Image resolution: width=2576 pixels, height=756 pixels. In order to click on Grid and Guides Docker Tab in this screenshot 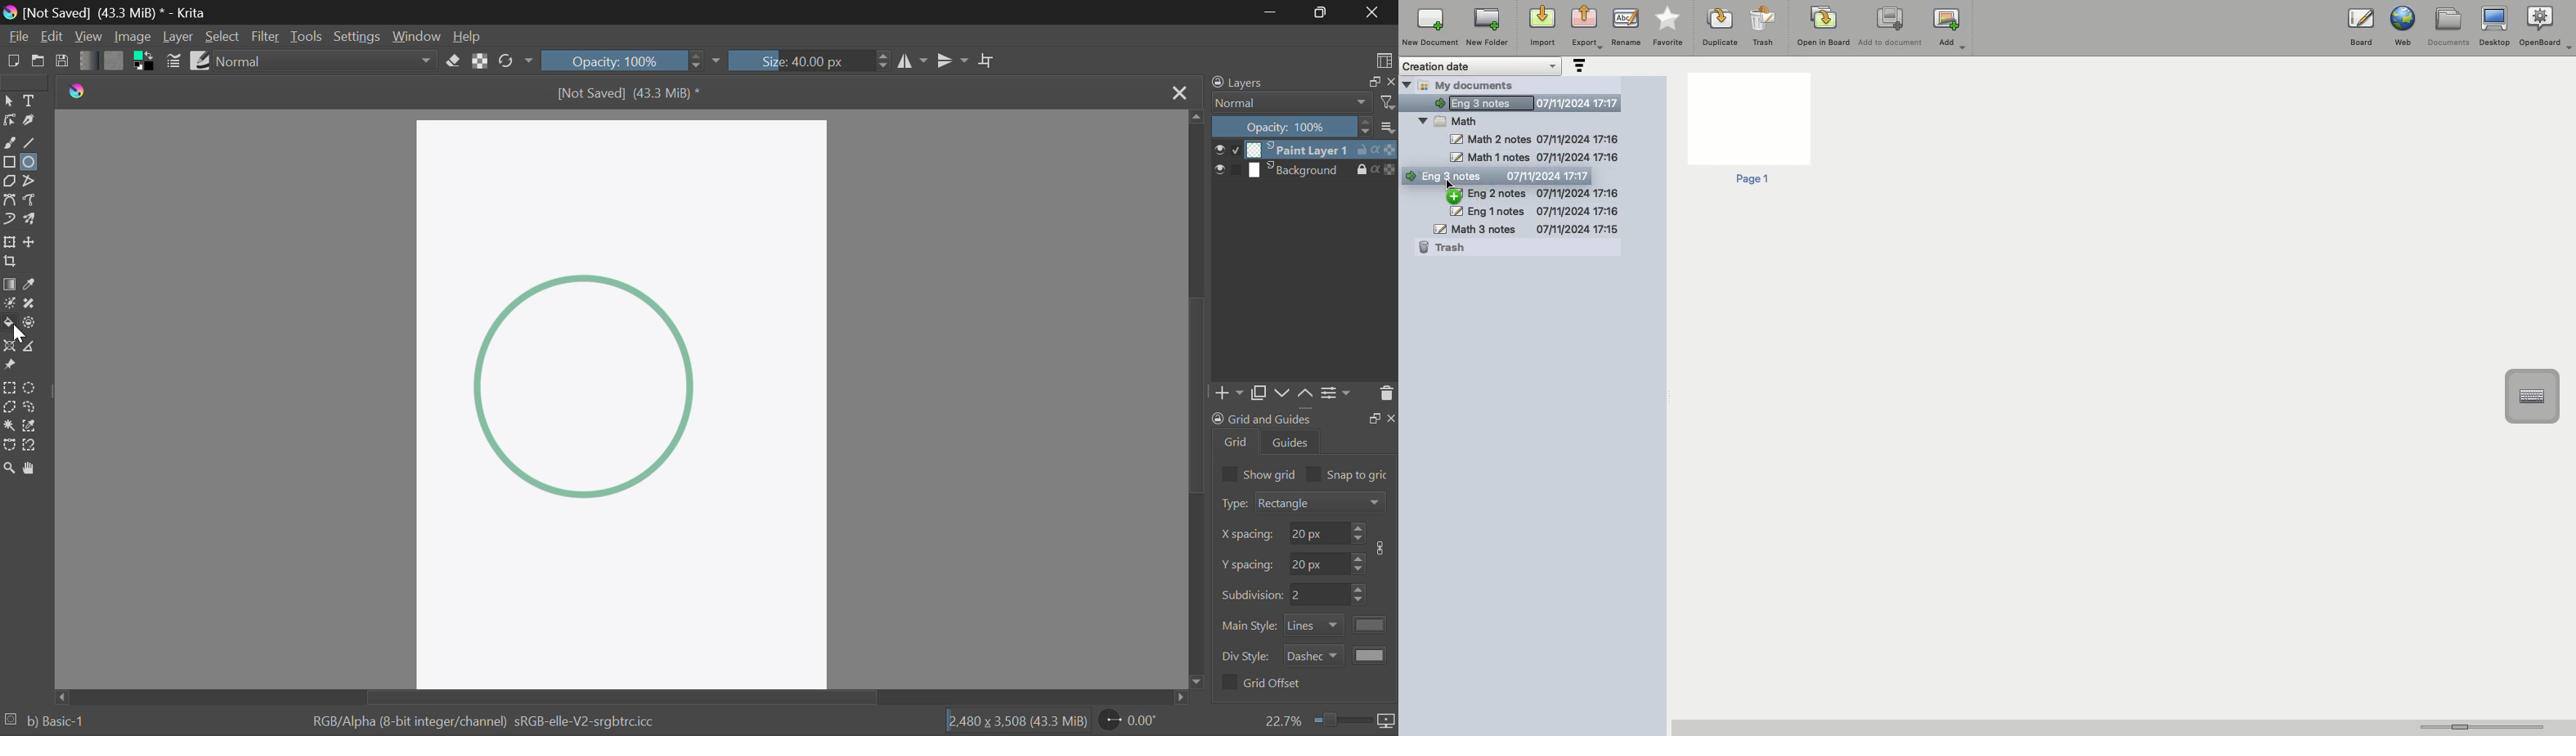, I will do `click(1304, 434)`.